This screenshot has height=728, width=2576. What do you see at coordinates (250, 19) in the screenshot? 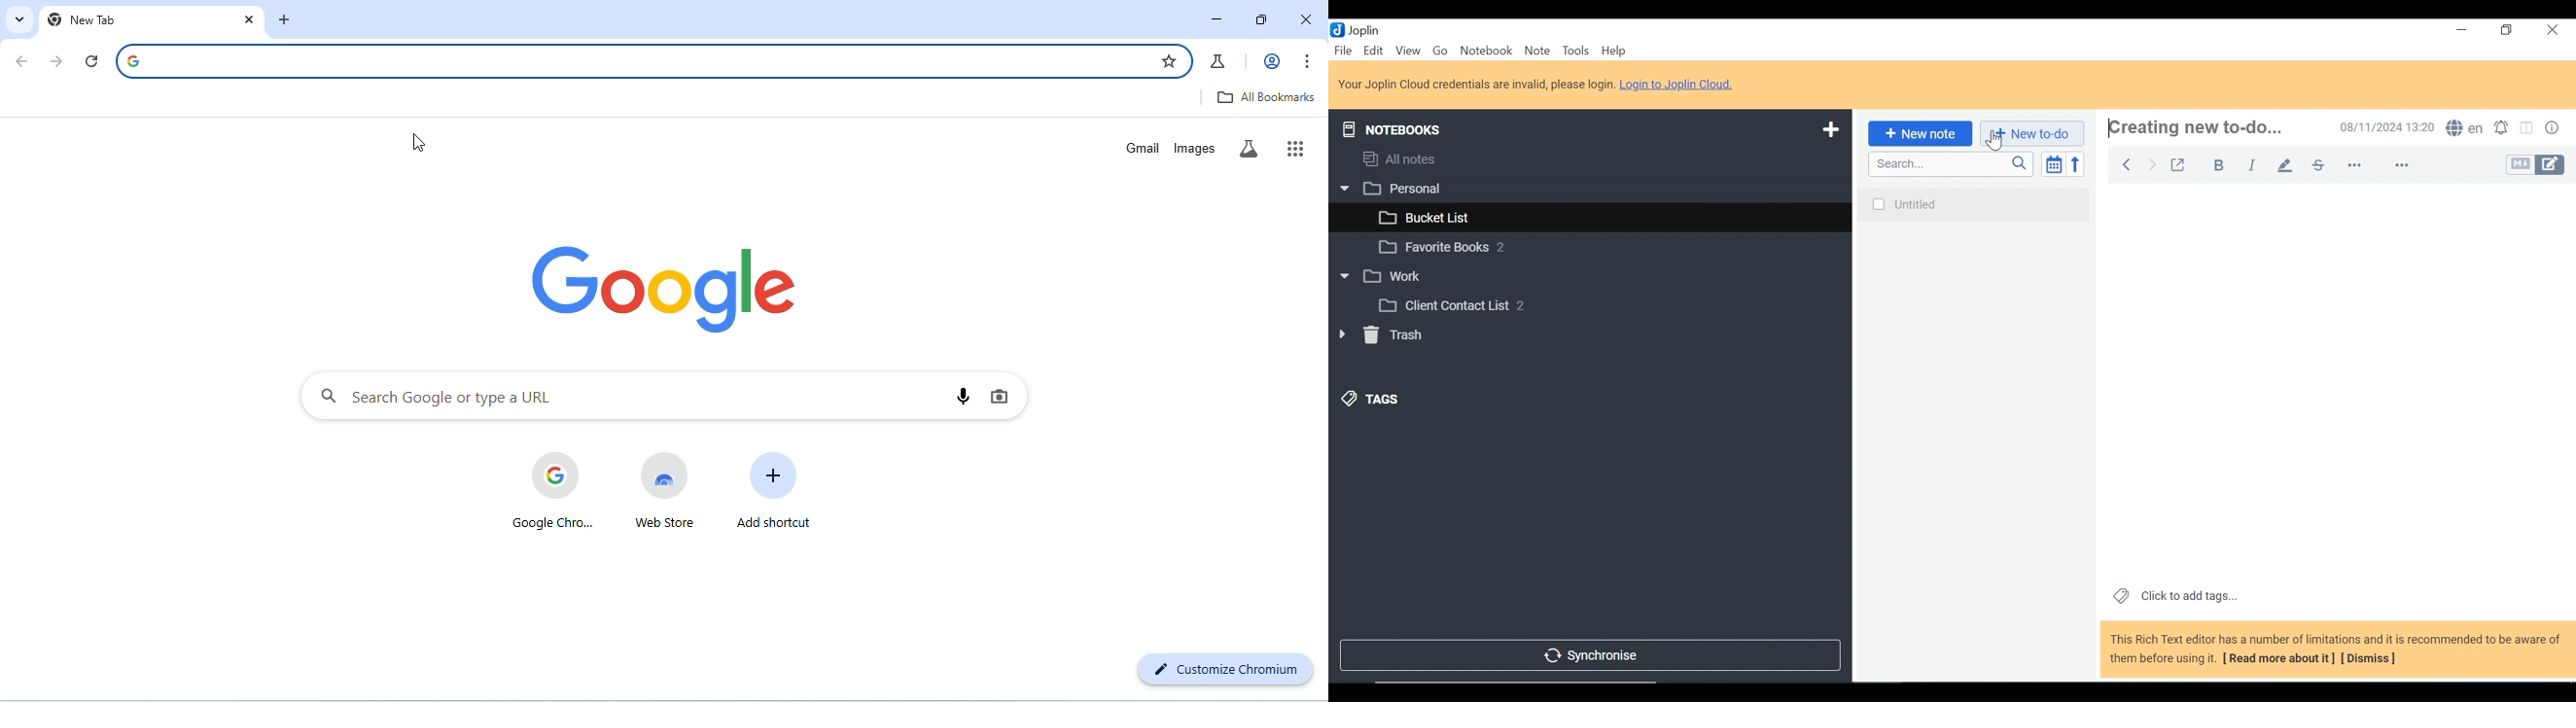
I see `close tab` at bounding box center [250, 19].